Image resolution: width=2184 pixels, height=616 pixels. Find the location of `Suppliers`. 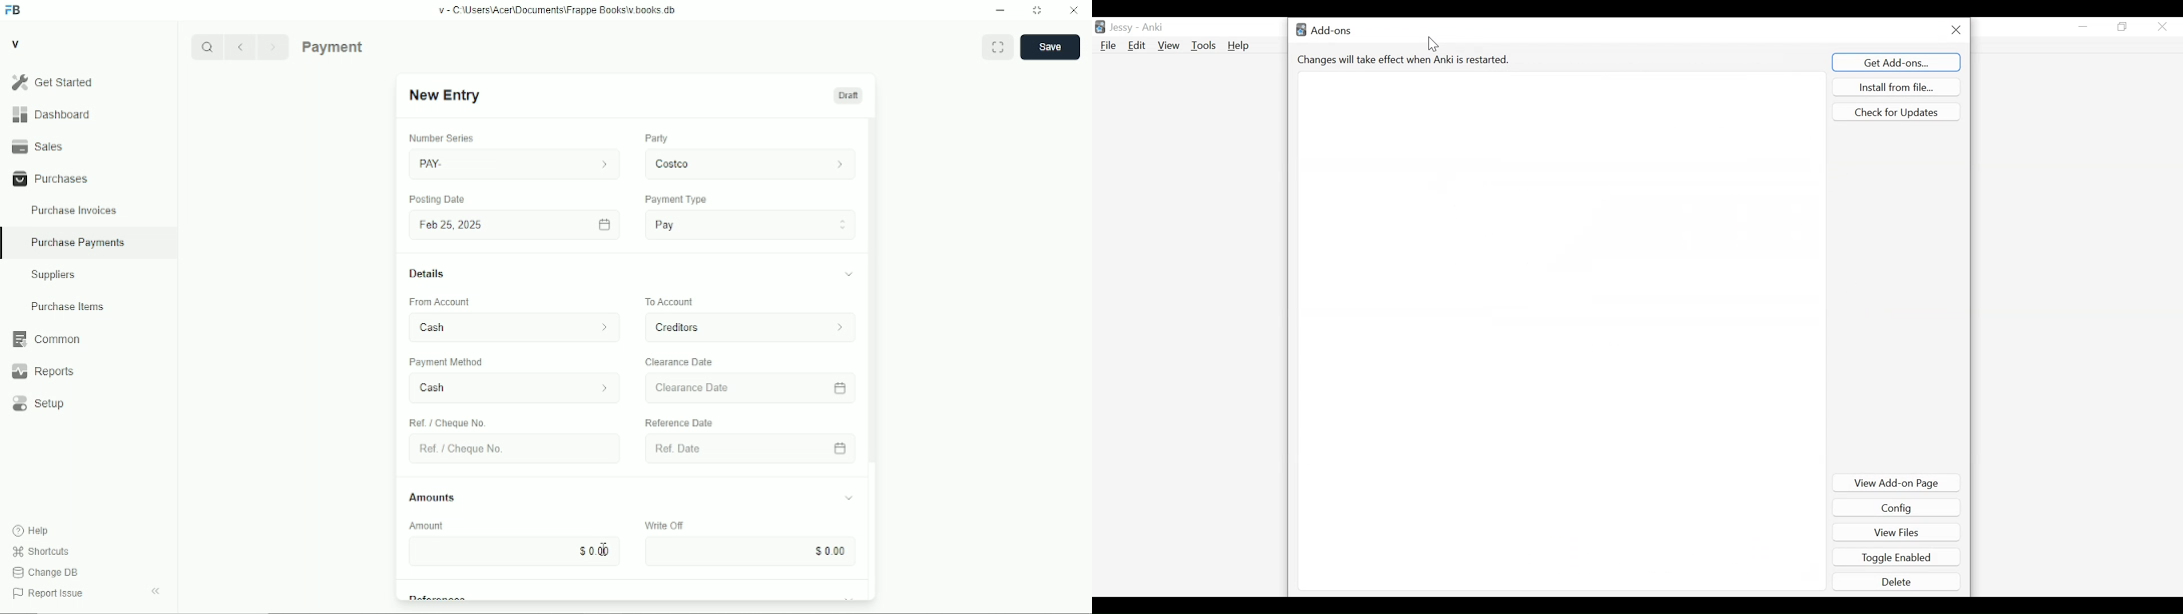

Suppliers is located at coordinates (89, 275).